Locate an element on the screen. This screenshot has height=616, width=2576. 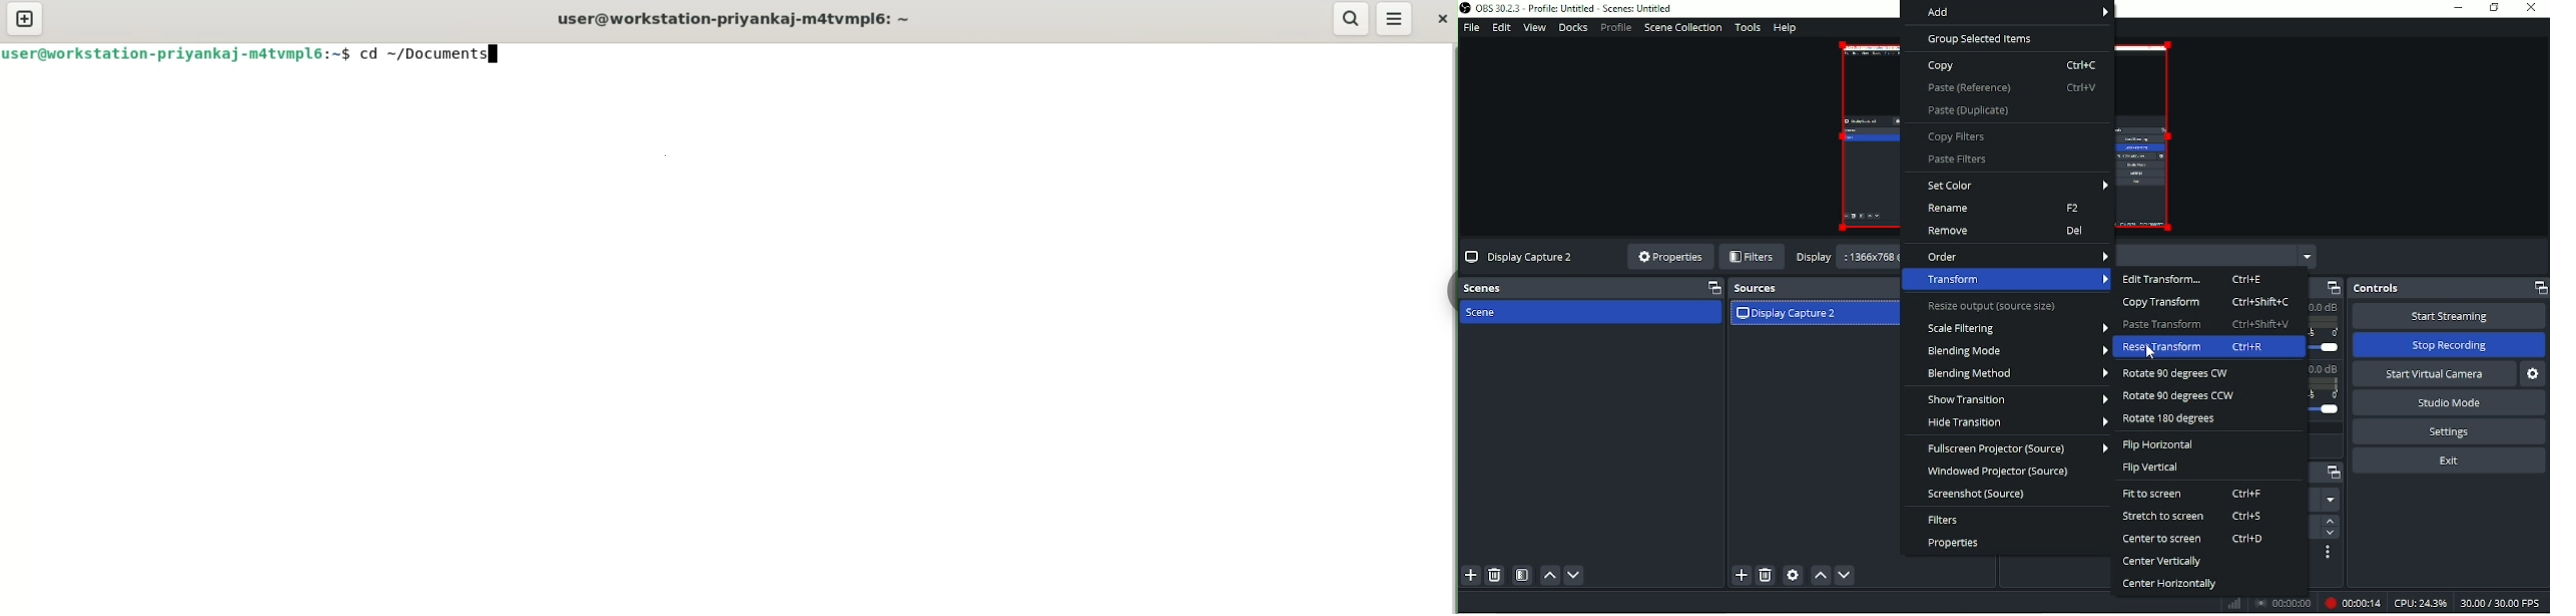
30.00/30.00 FPS is located at coordinates (2502, 603).